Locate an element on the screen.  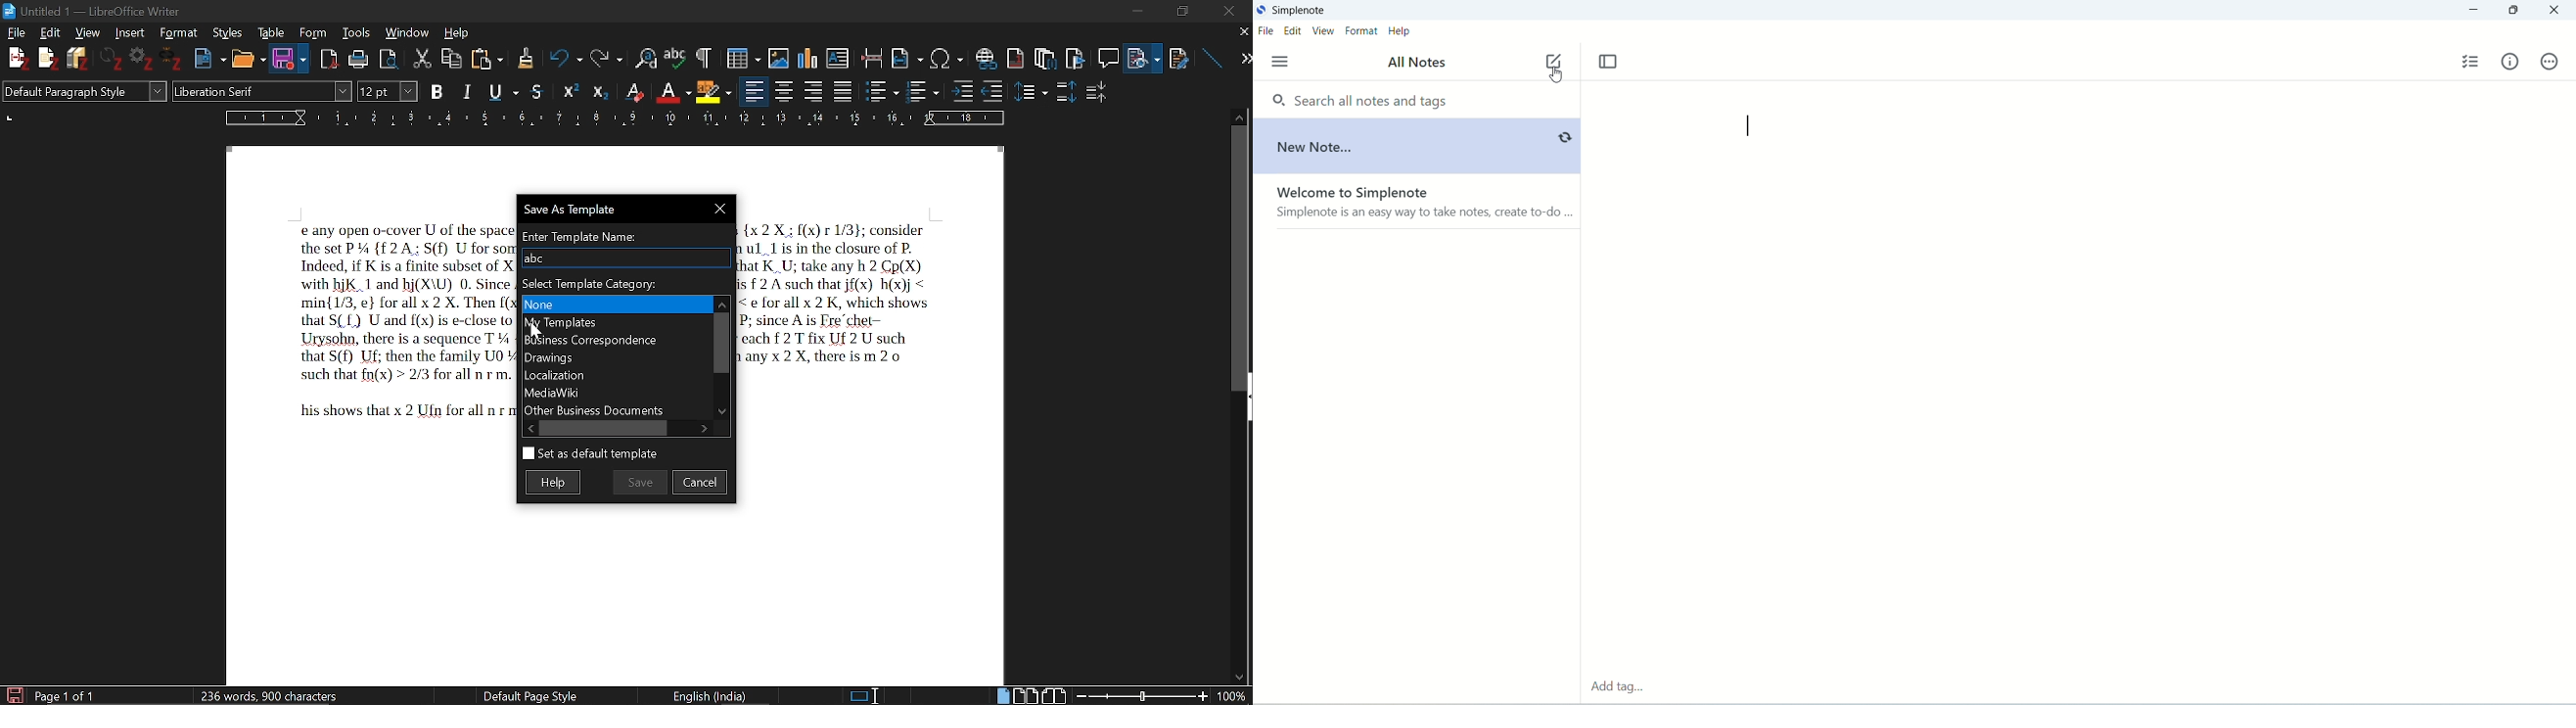
close is located at coordinates (2552, 12).